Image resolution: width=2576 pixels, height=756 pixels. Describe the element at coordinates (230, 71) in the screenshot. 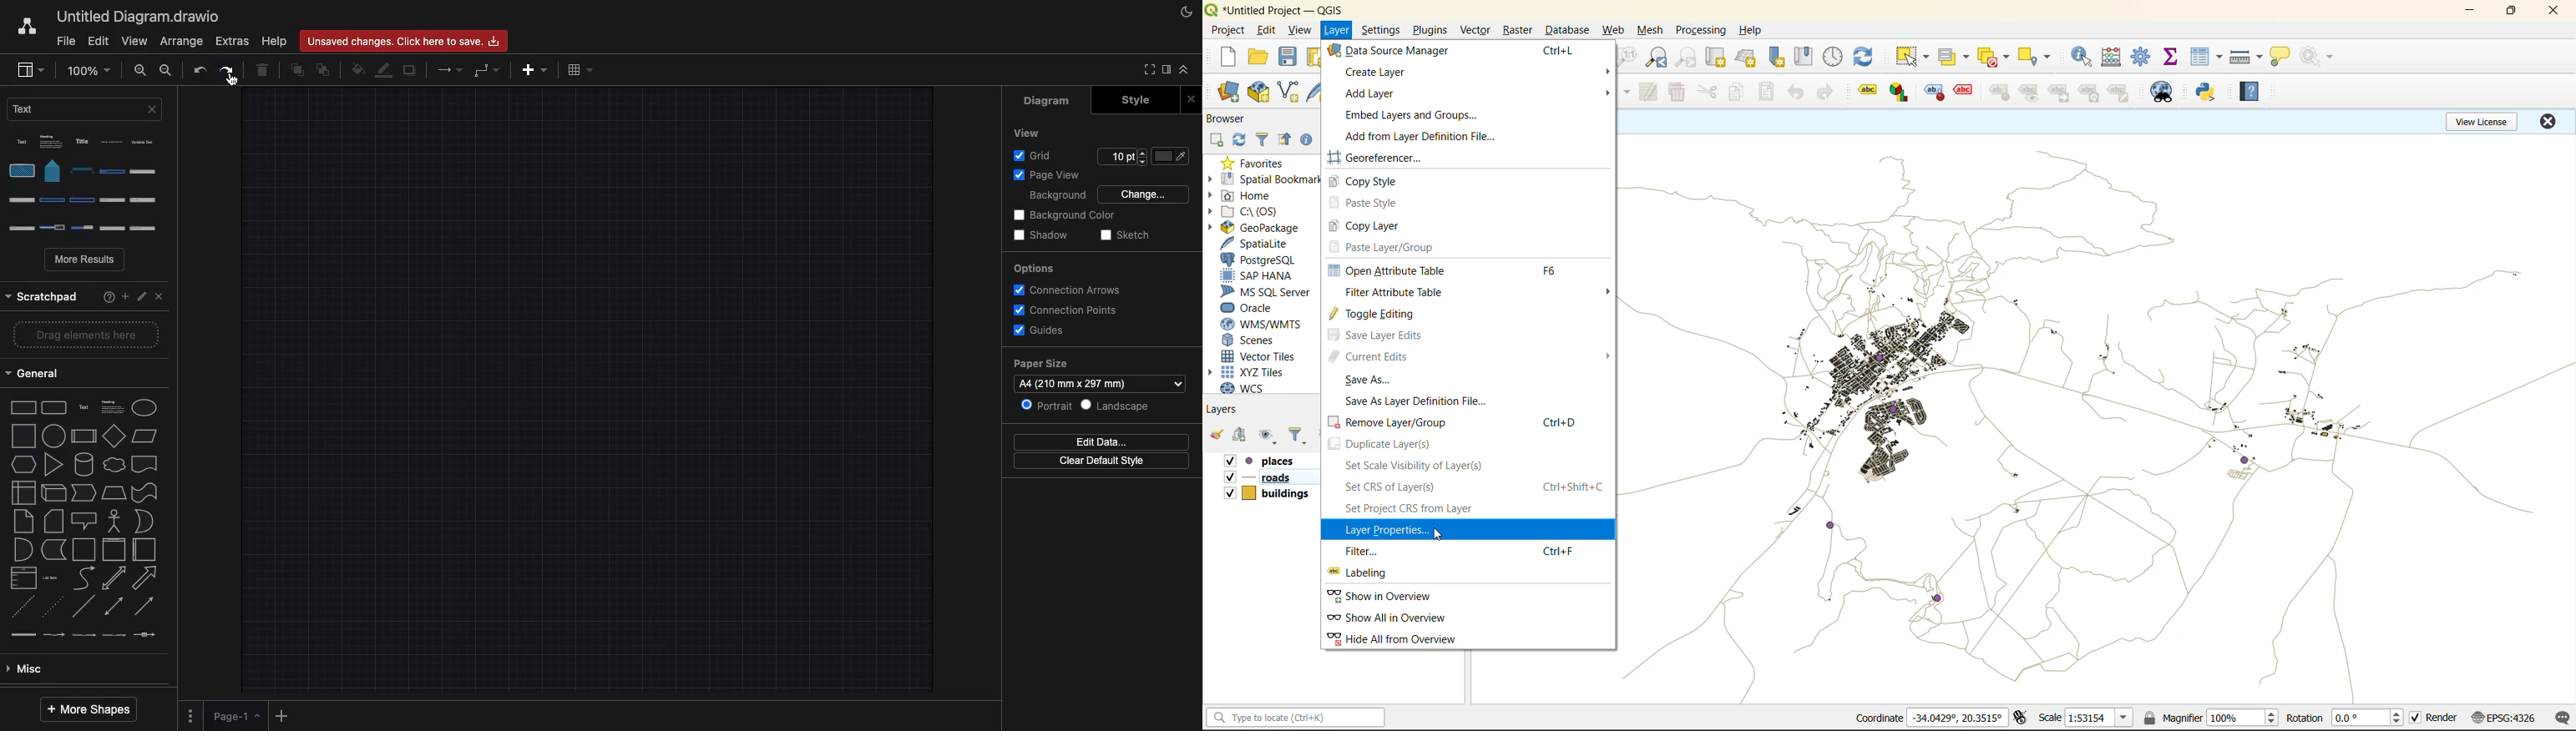

I see `Redo clicked` at that location.